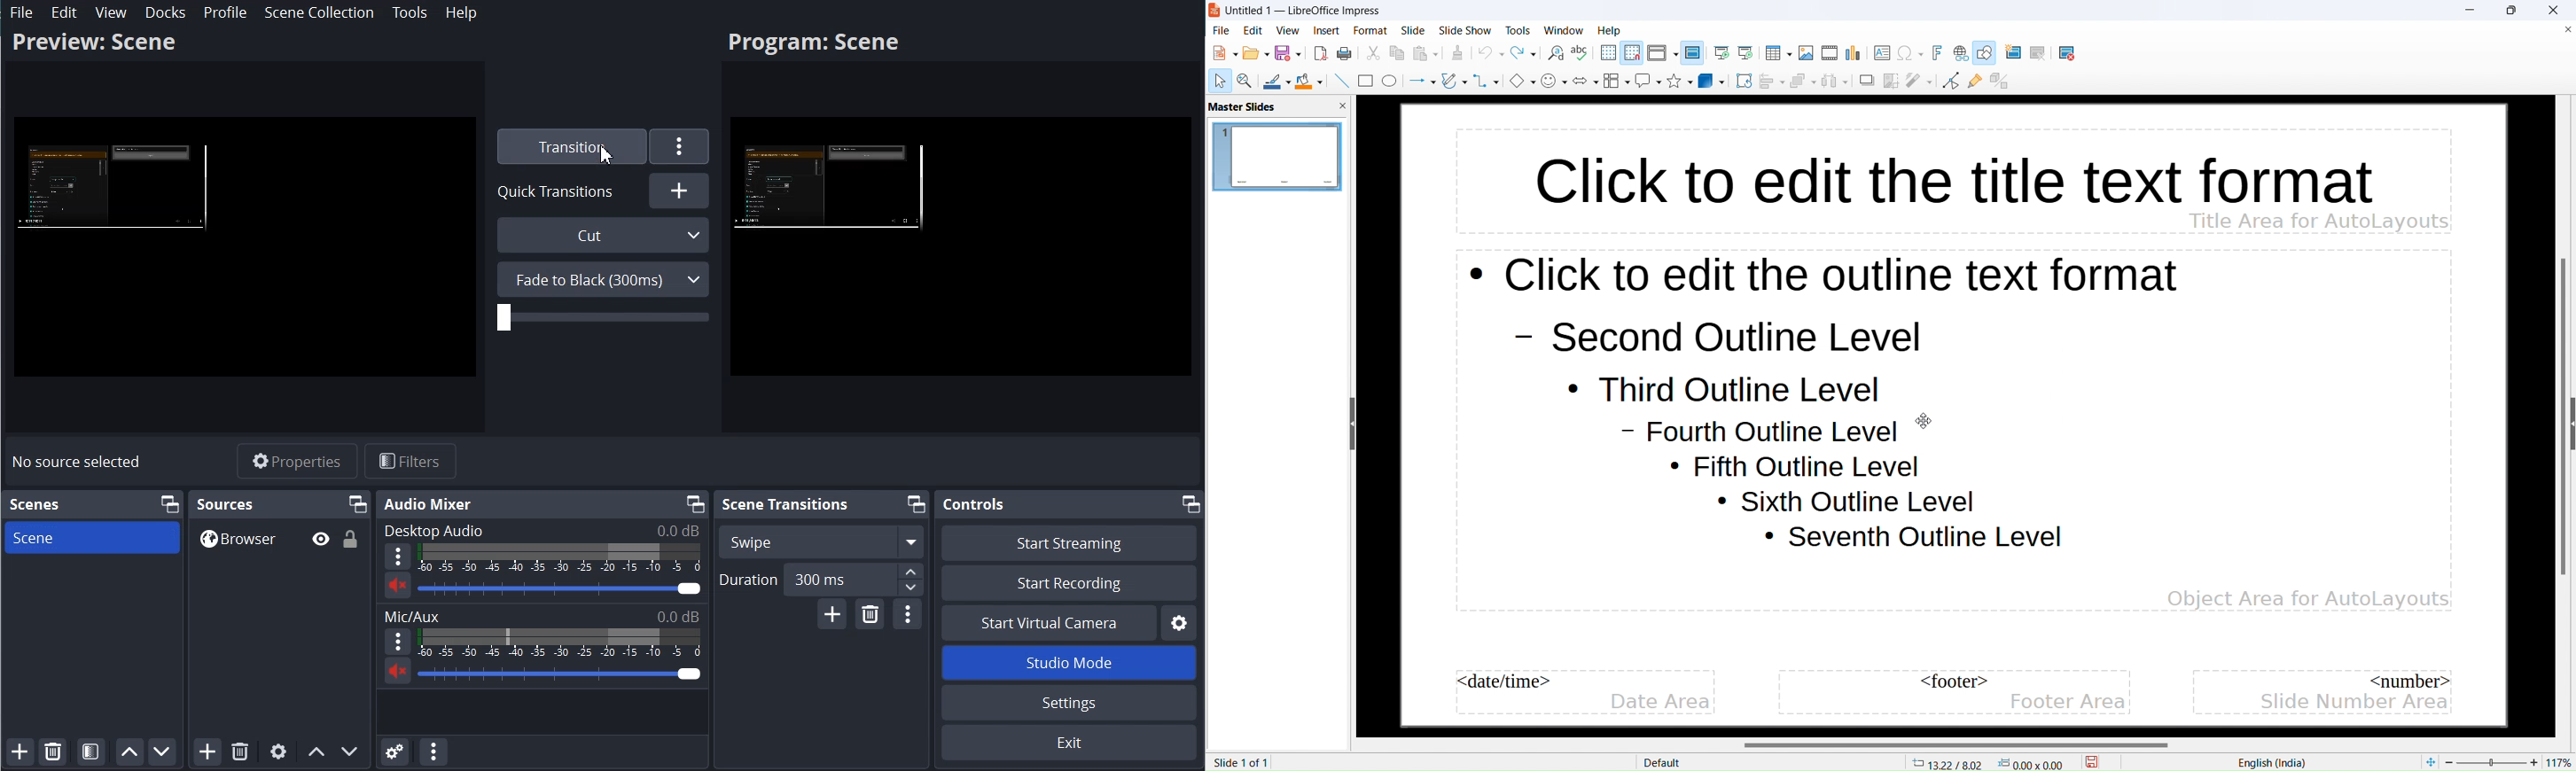 The width and height of the screenshot is (2576, 784). Describe the element at coordinates (1397, 54) in the screenshot. I see `copy` at that location.